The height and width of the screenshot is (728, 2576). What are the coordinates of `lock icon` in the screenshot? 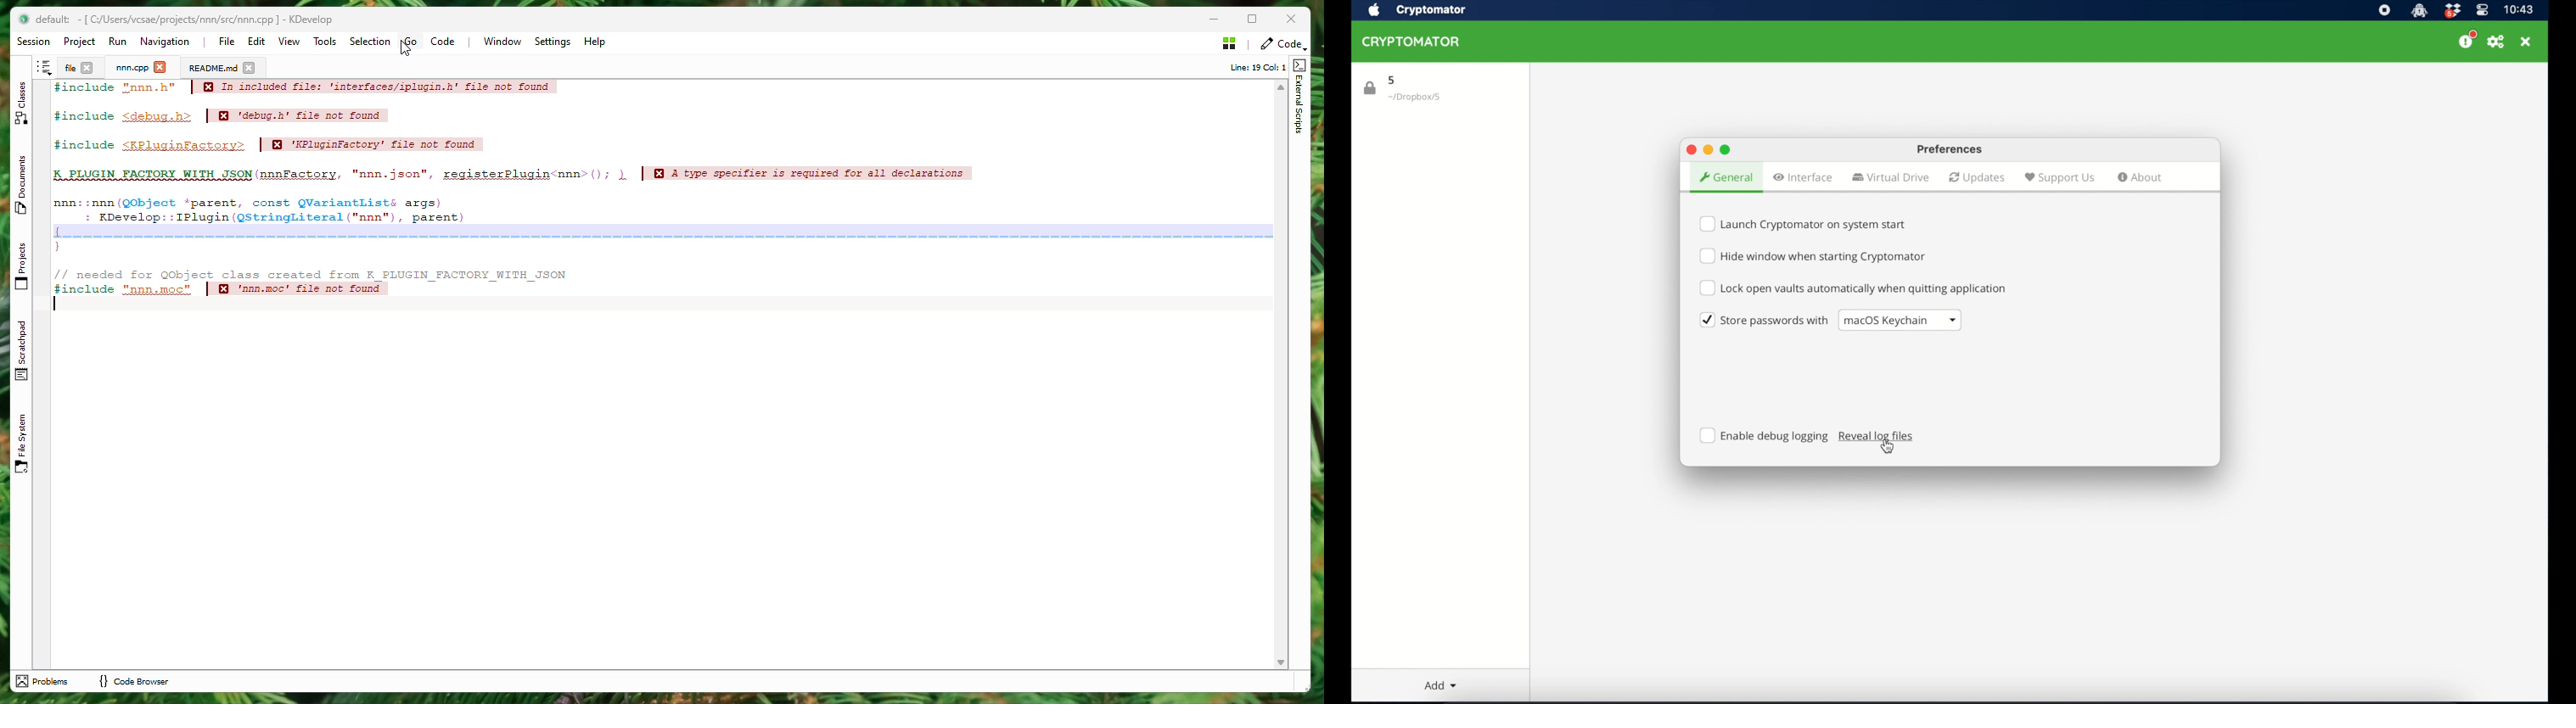 It's located at (1370, 88).